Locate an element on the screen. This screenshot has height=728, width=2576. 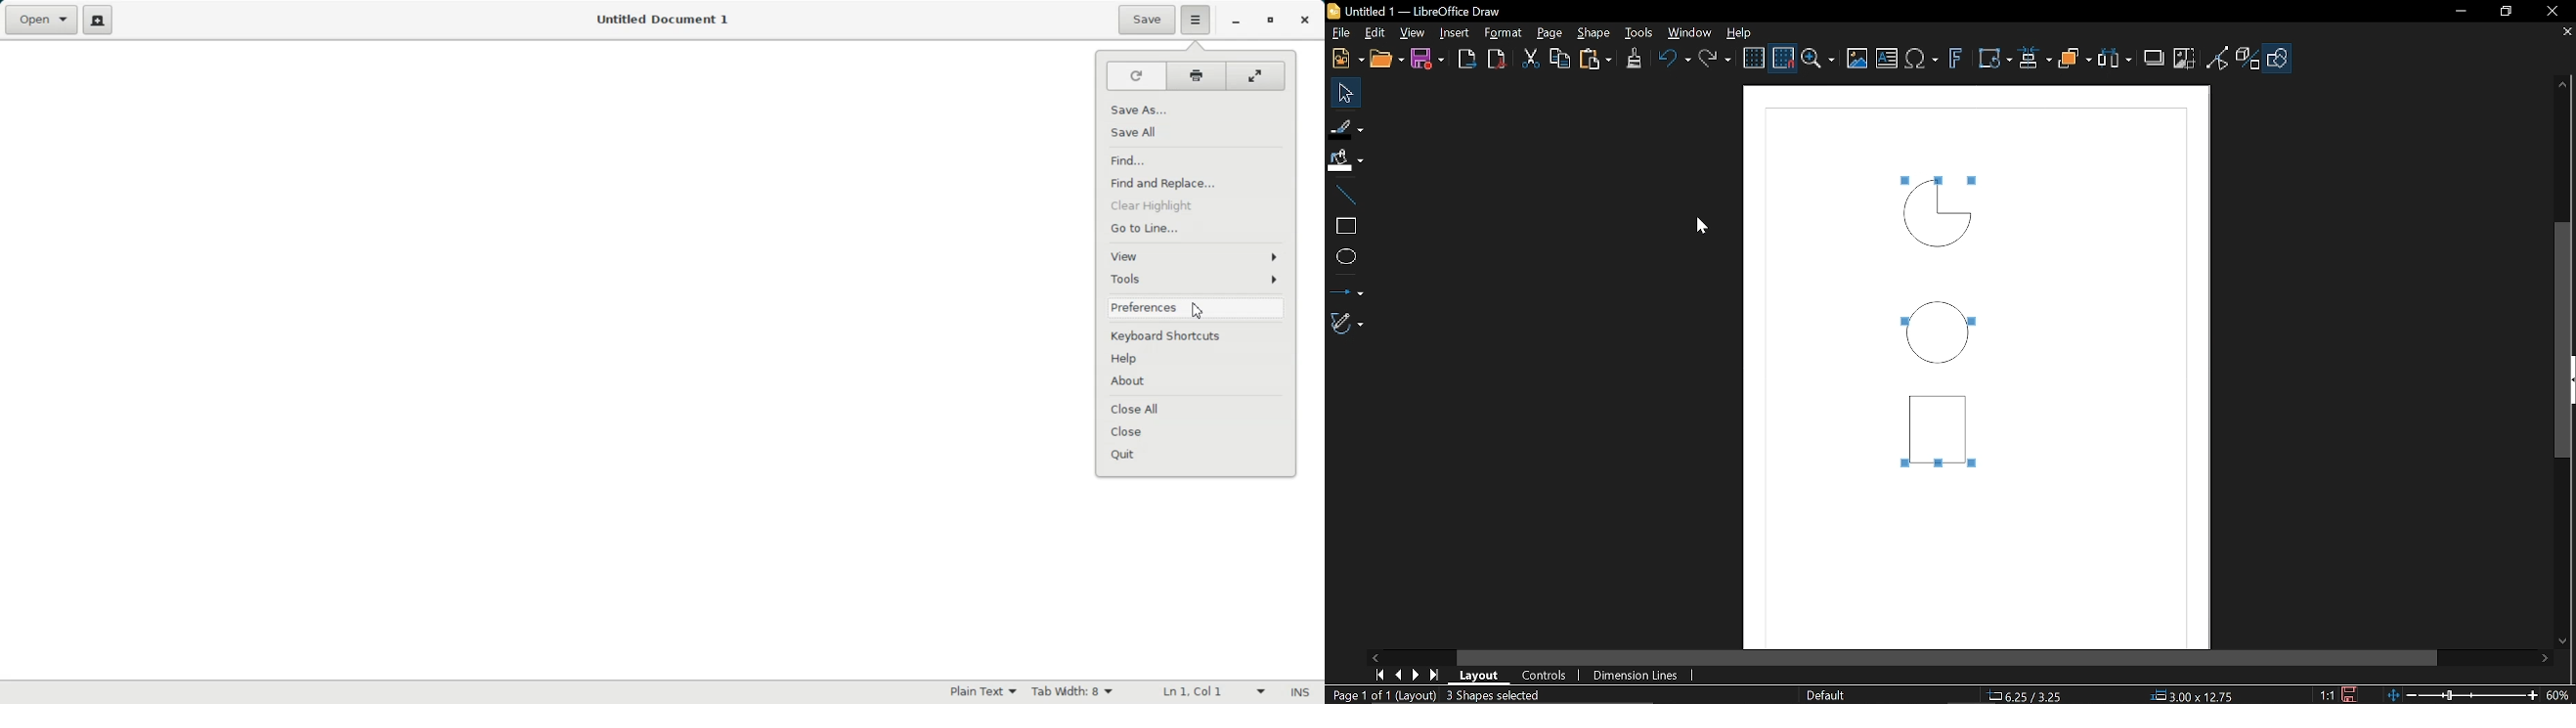
Preferences is located at coordinates (1193, 309).